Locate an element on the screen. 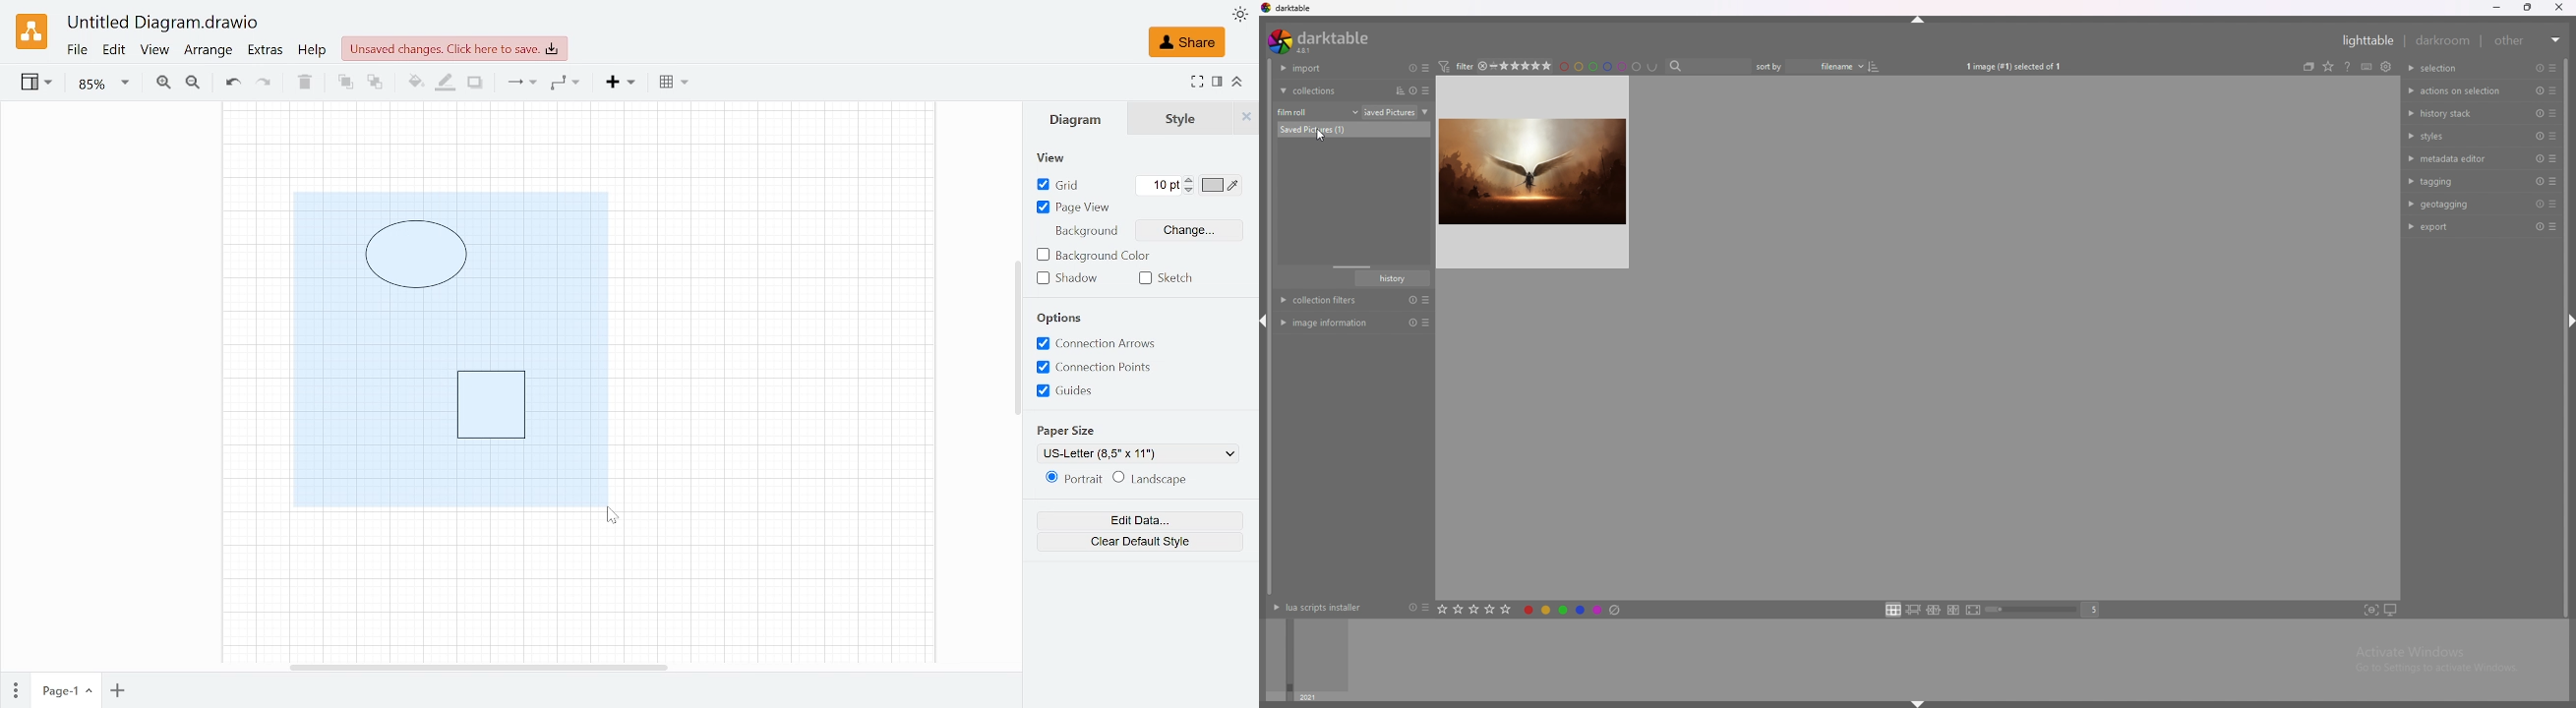 This screenshot has width=2576, height=728. Style is located at coordinates (1246, 118).